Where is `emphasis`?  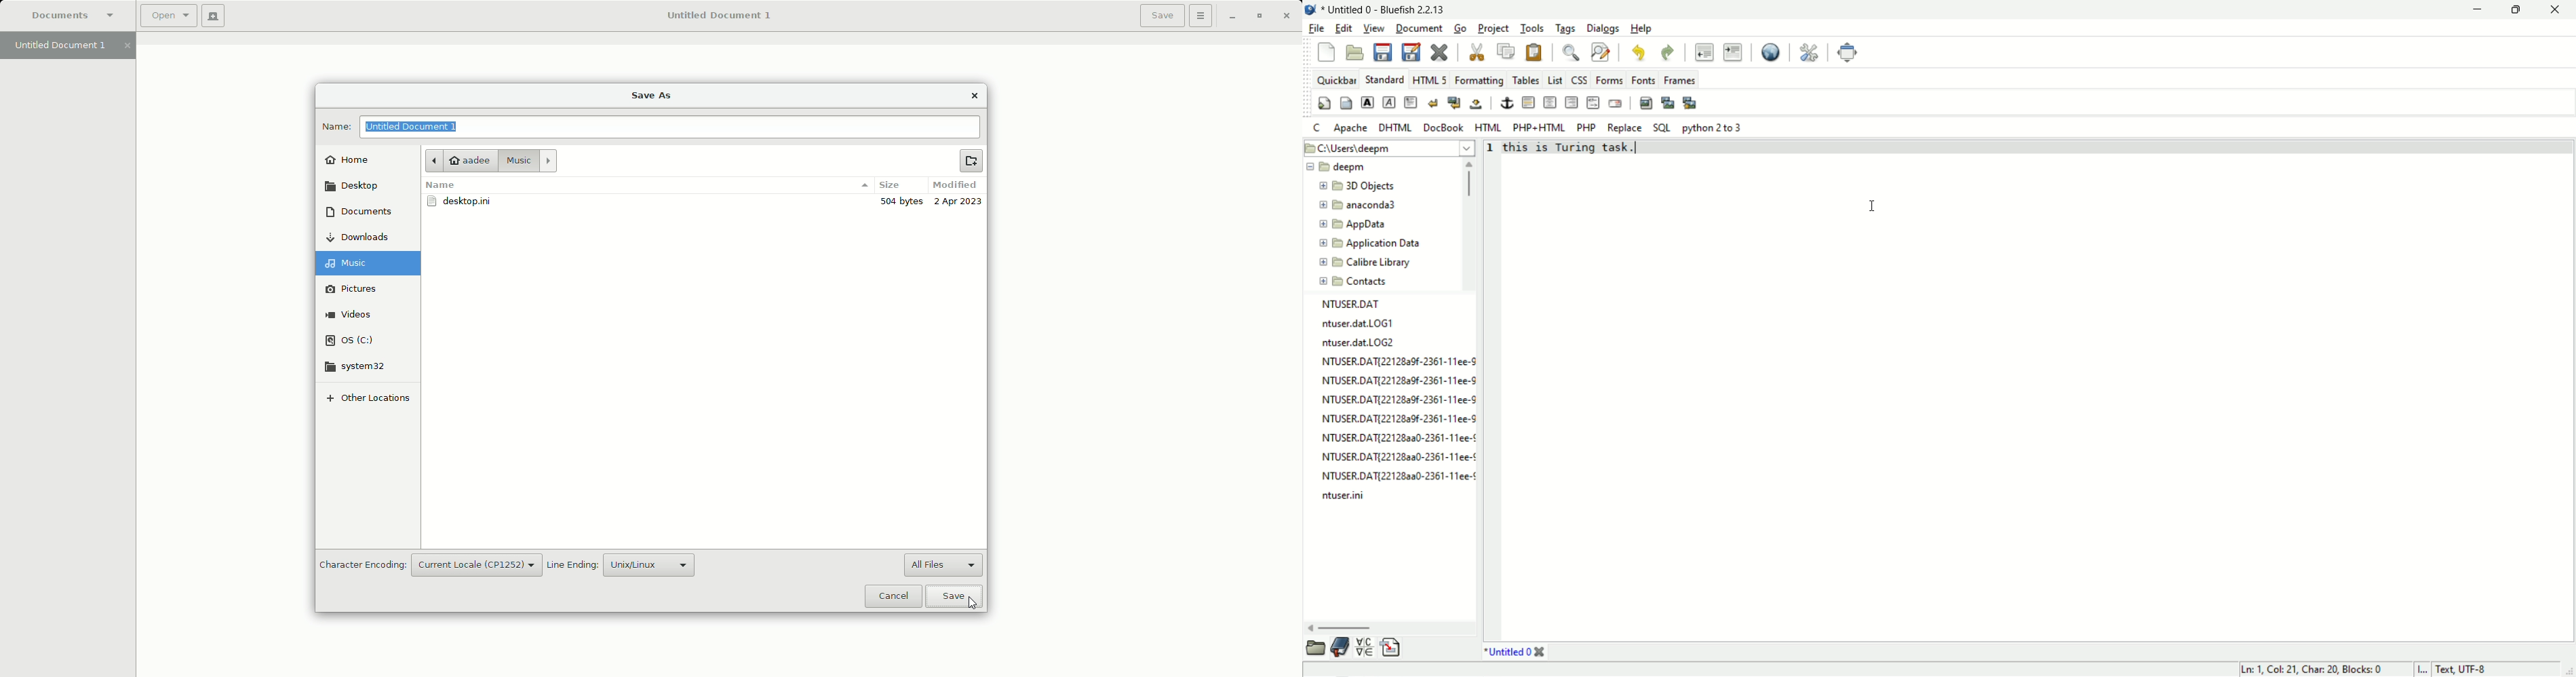
emphasis is located at coordinates (1391, 103).